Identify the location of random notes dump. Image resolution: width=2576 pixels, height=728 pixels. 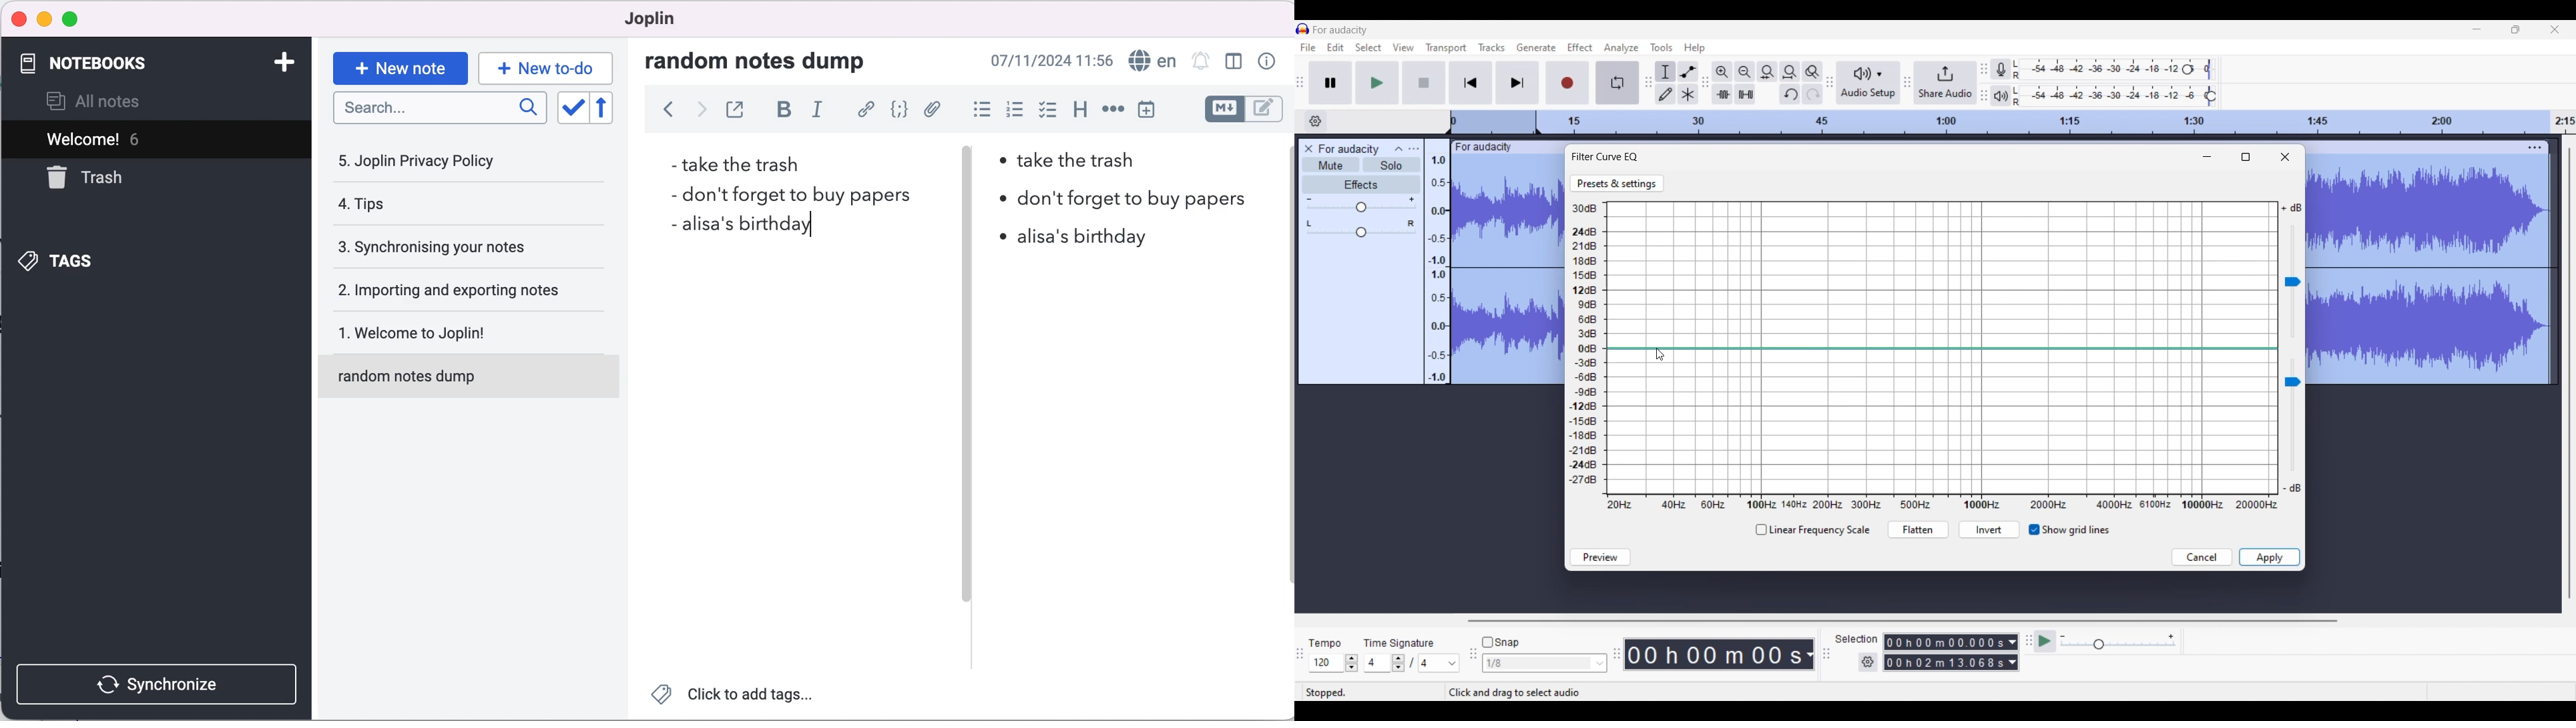
(474, 381).